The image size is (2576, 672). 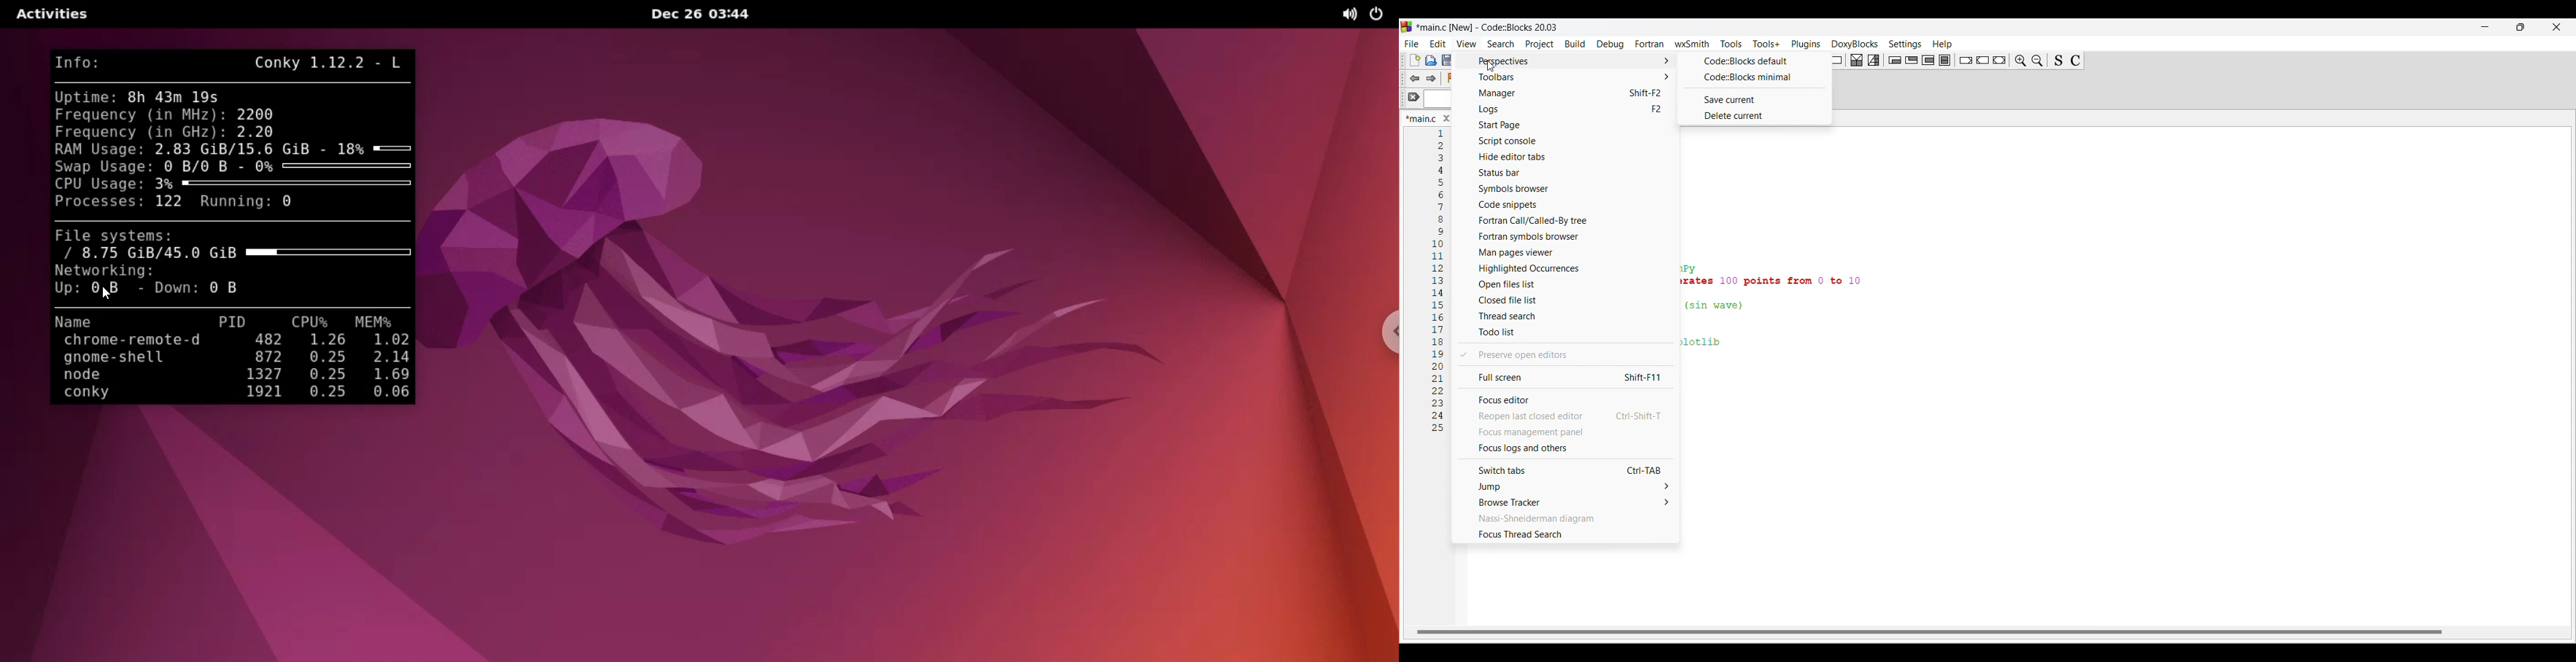 I want to click on Text box and text options, so click(x=1441, y=100).